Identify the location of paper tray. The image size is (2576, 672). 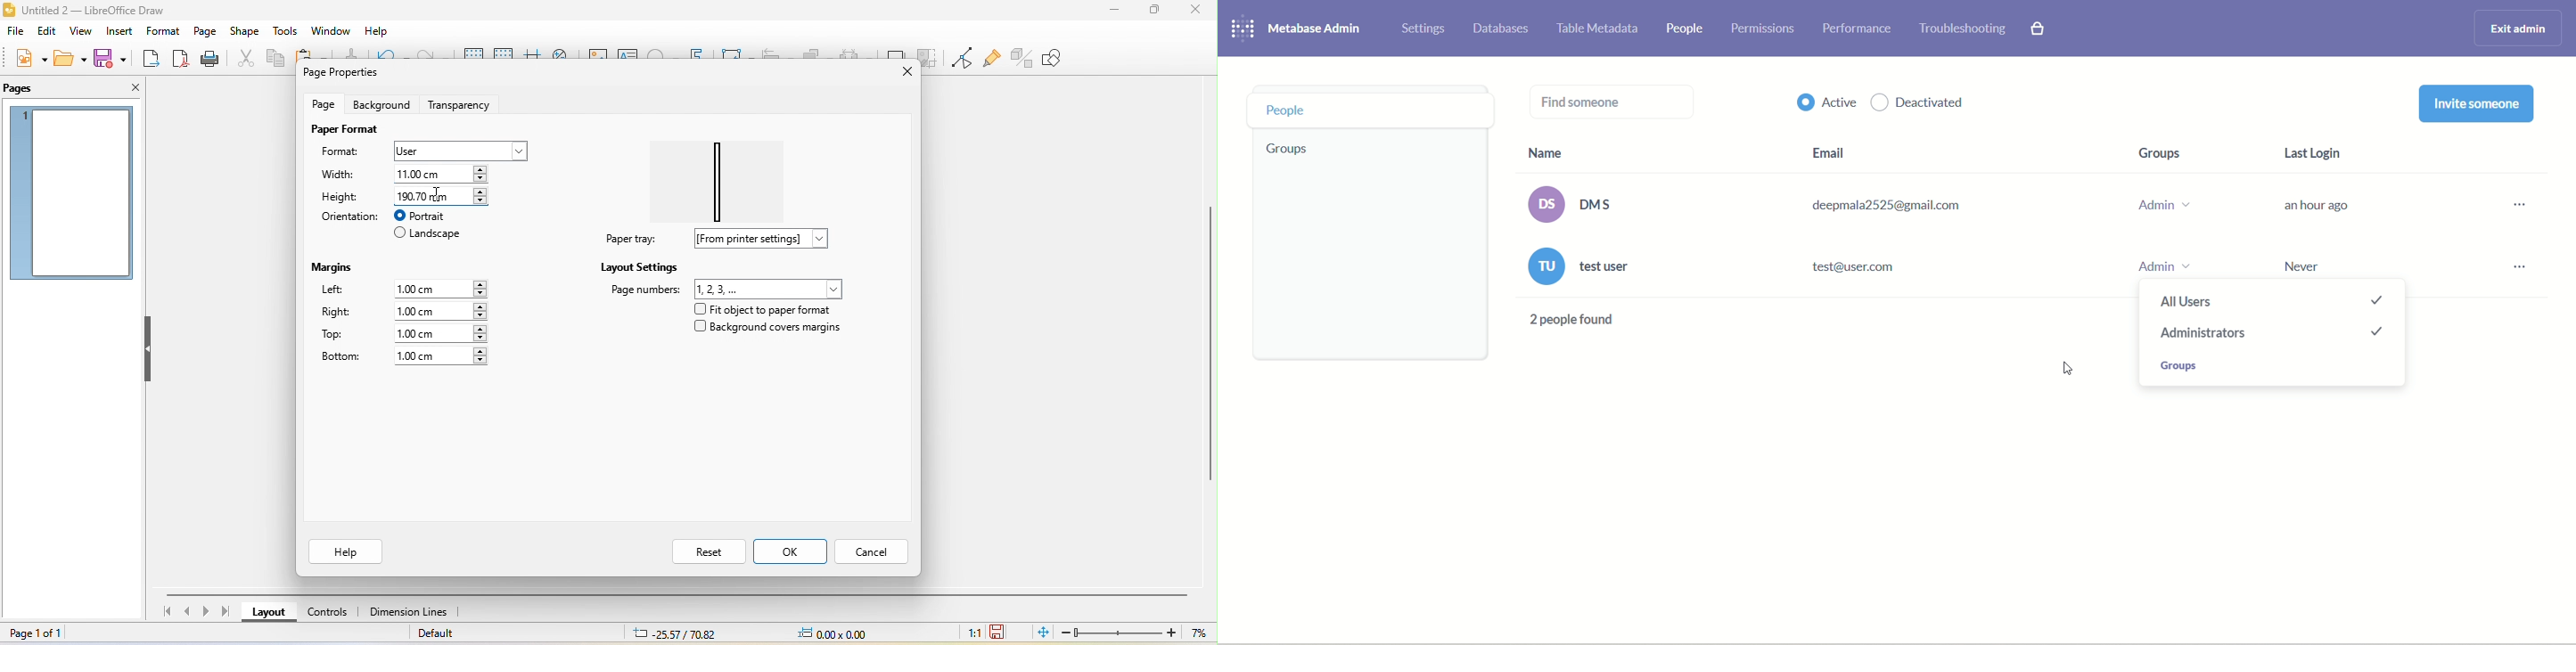
(628, 239).